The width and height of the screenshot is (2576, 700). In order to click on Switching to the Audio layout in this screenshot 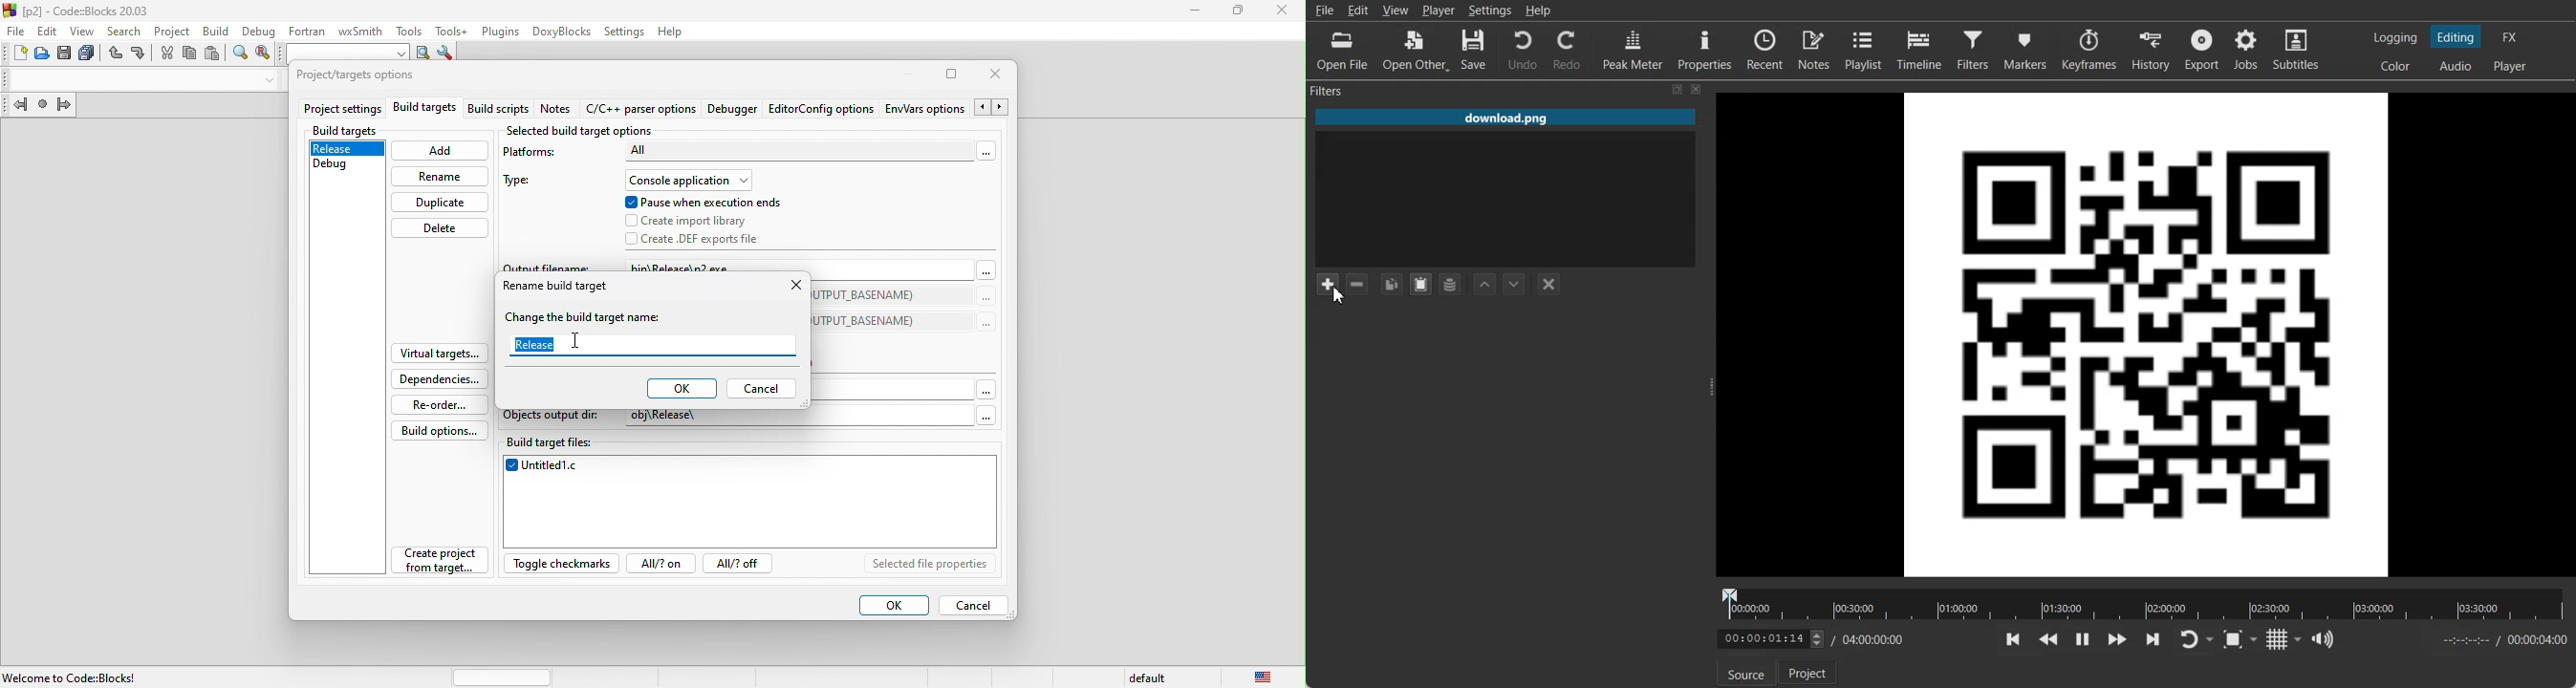, I will do `click(2457, 66)`.